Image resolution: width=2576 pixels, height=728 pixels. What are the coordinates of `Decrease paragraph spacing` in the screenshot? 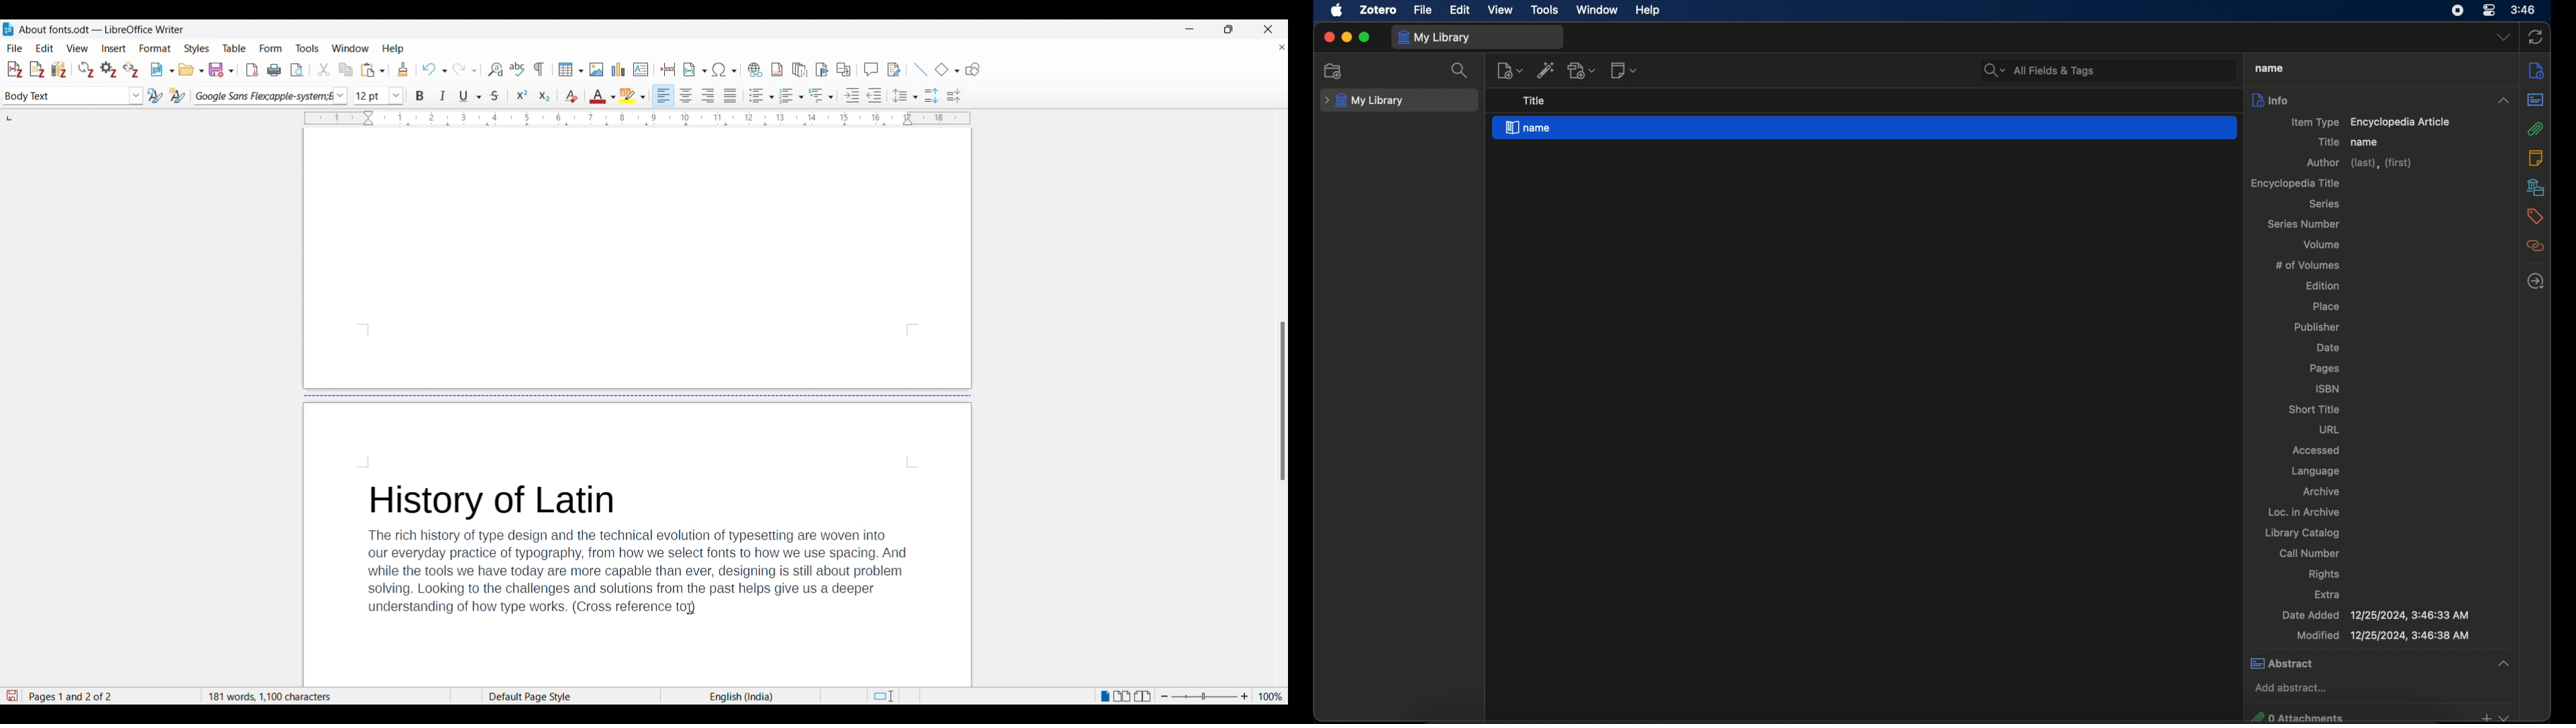 It's located at (954, 95).